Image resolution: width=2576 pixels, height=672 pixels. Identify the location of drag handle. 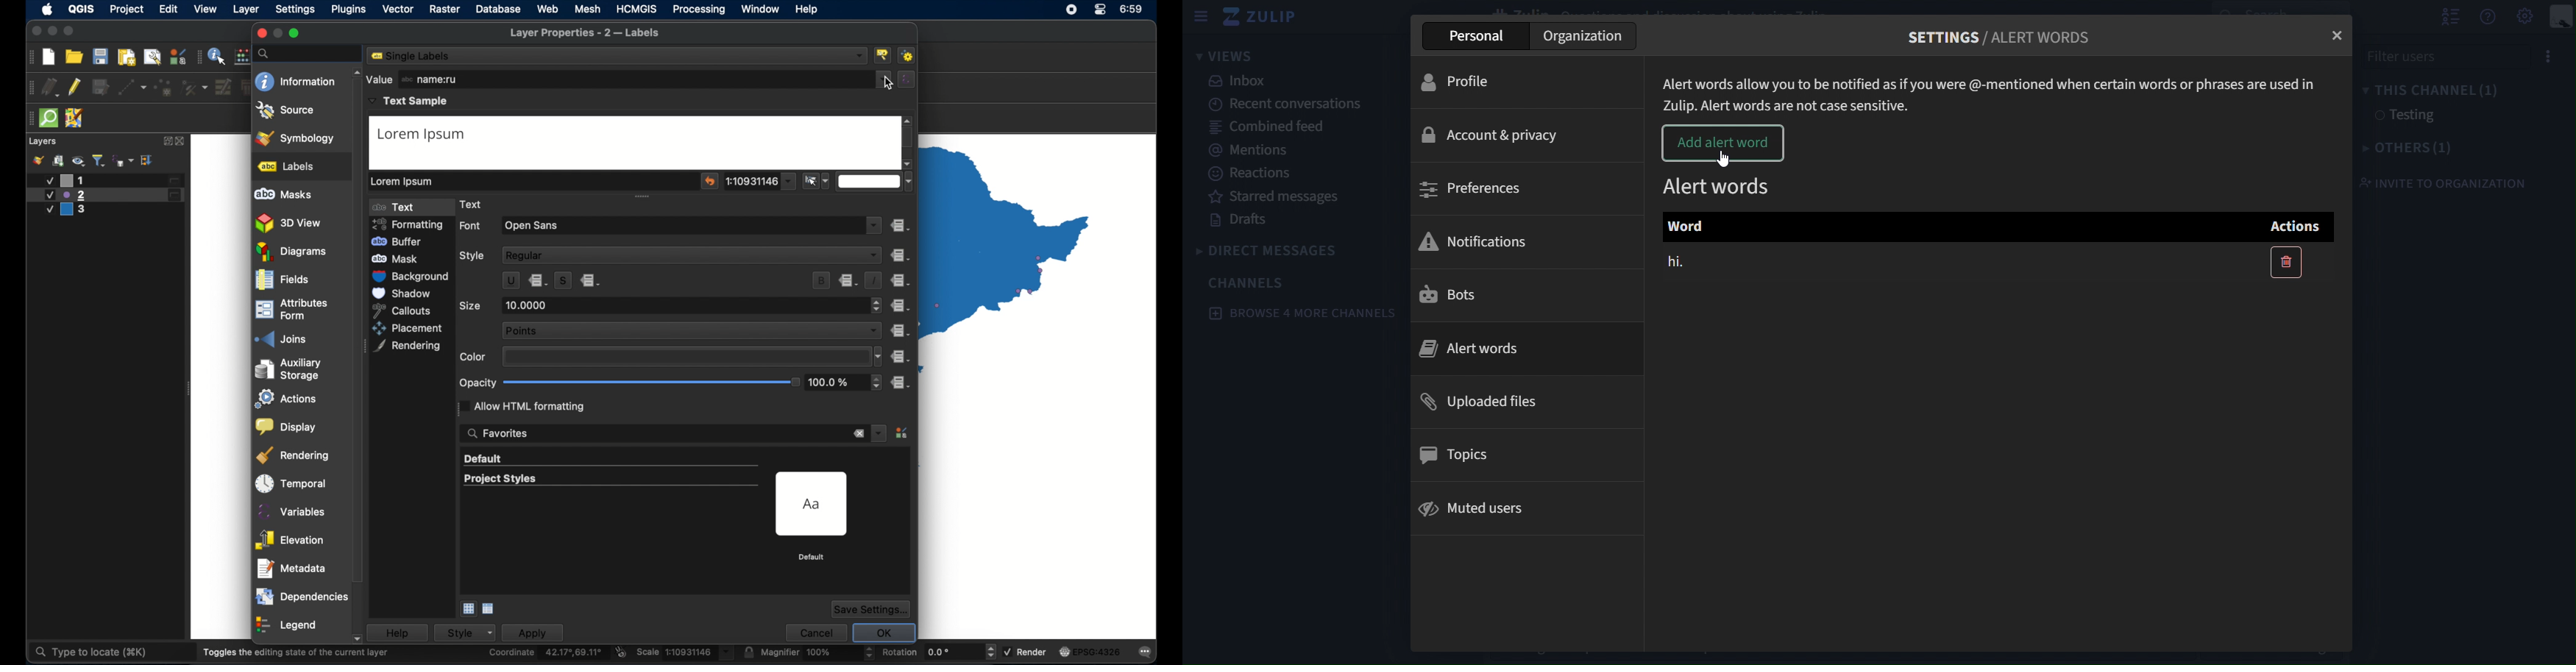
(29, 87).